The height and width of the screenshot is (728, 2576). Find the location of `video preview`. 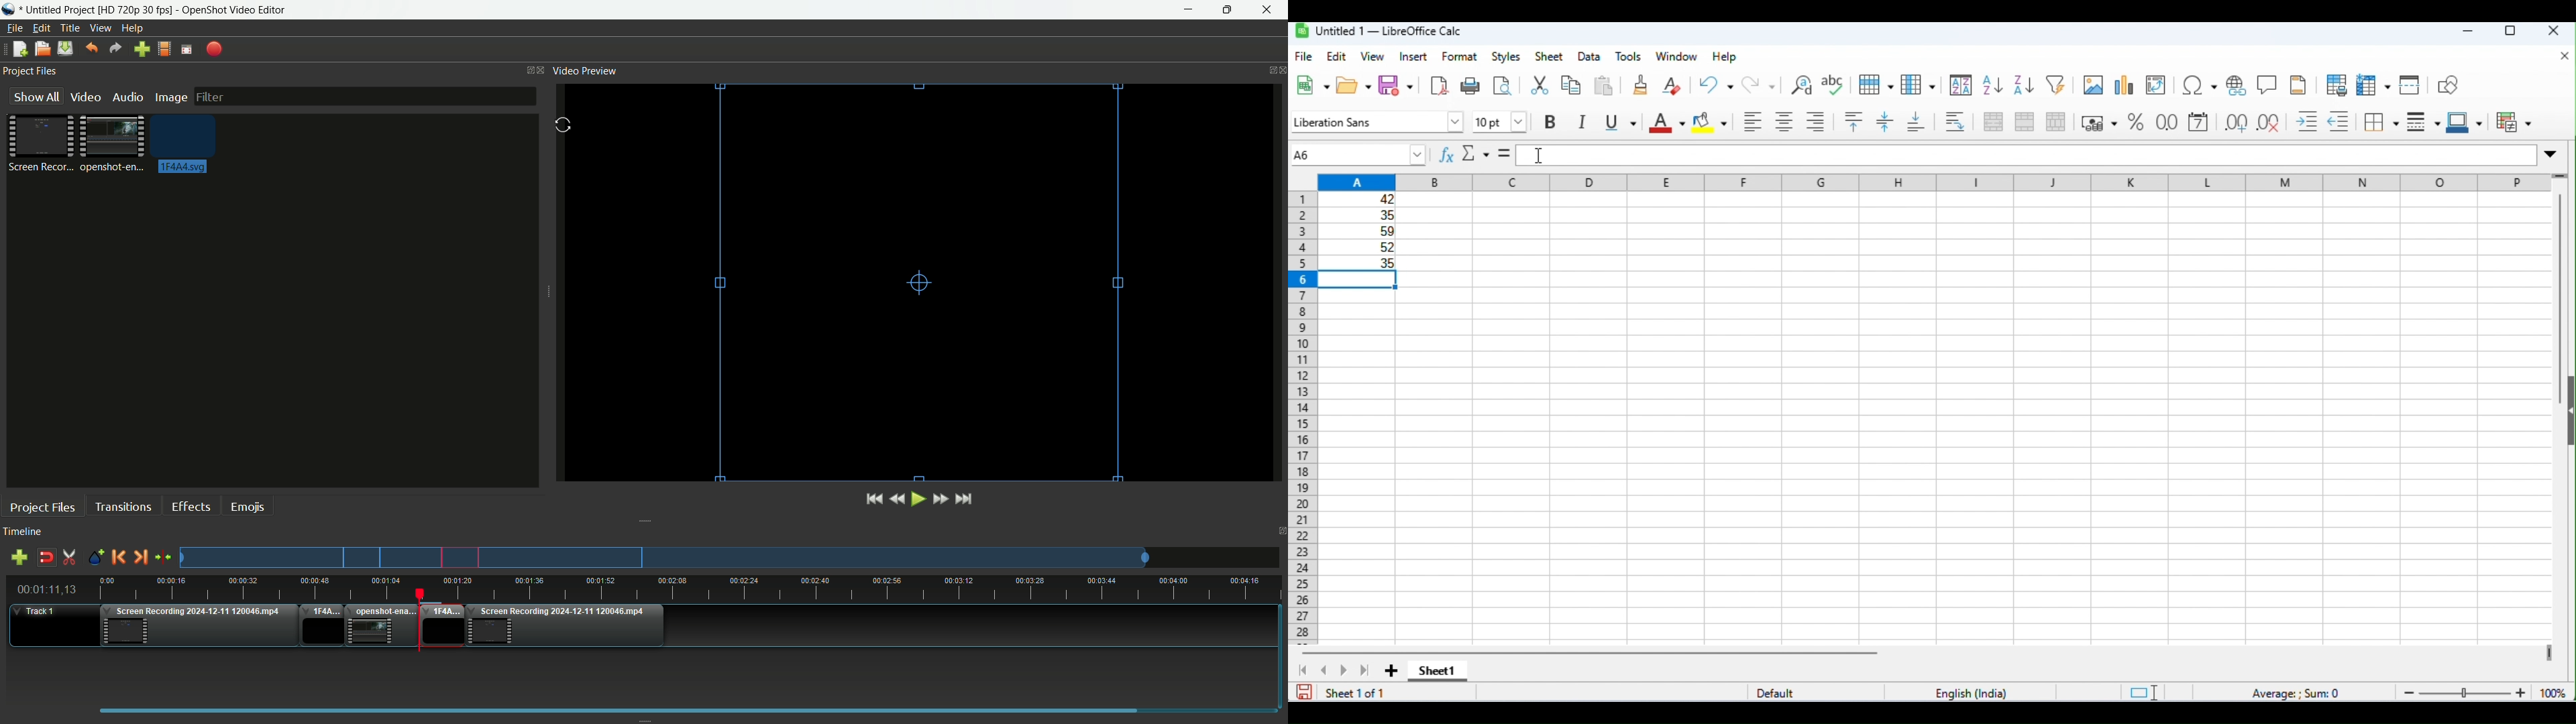

video preview is located at coordinates (923, 281).